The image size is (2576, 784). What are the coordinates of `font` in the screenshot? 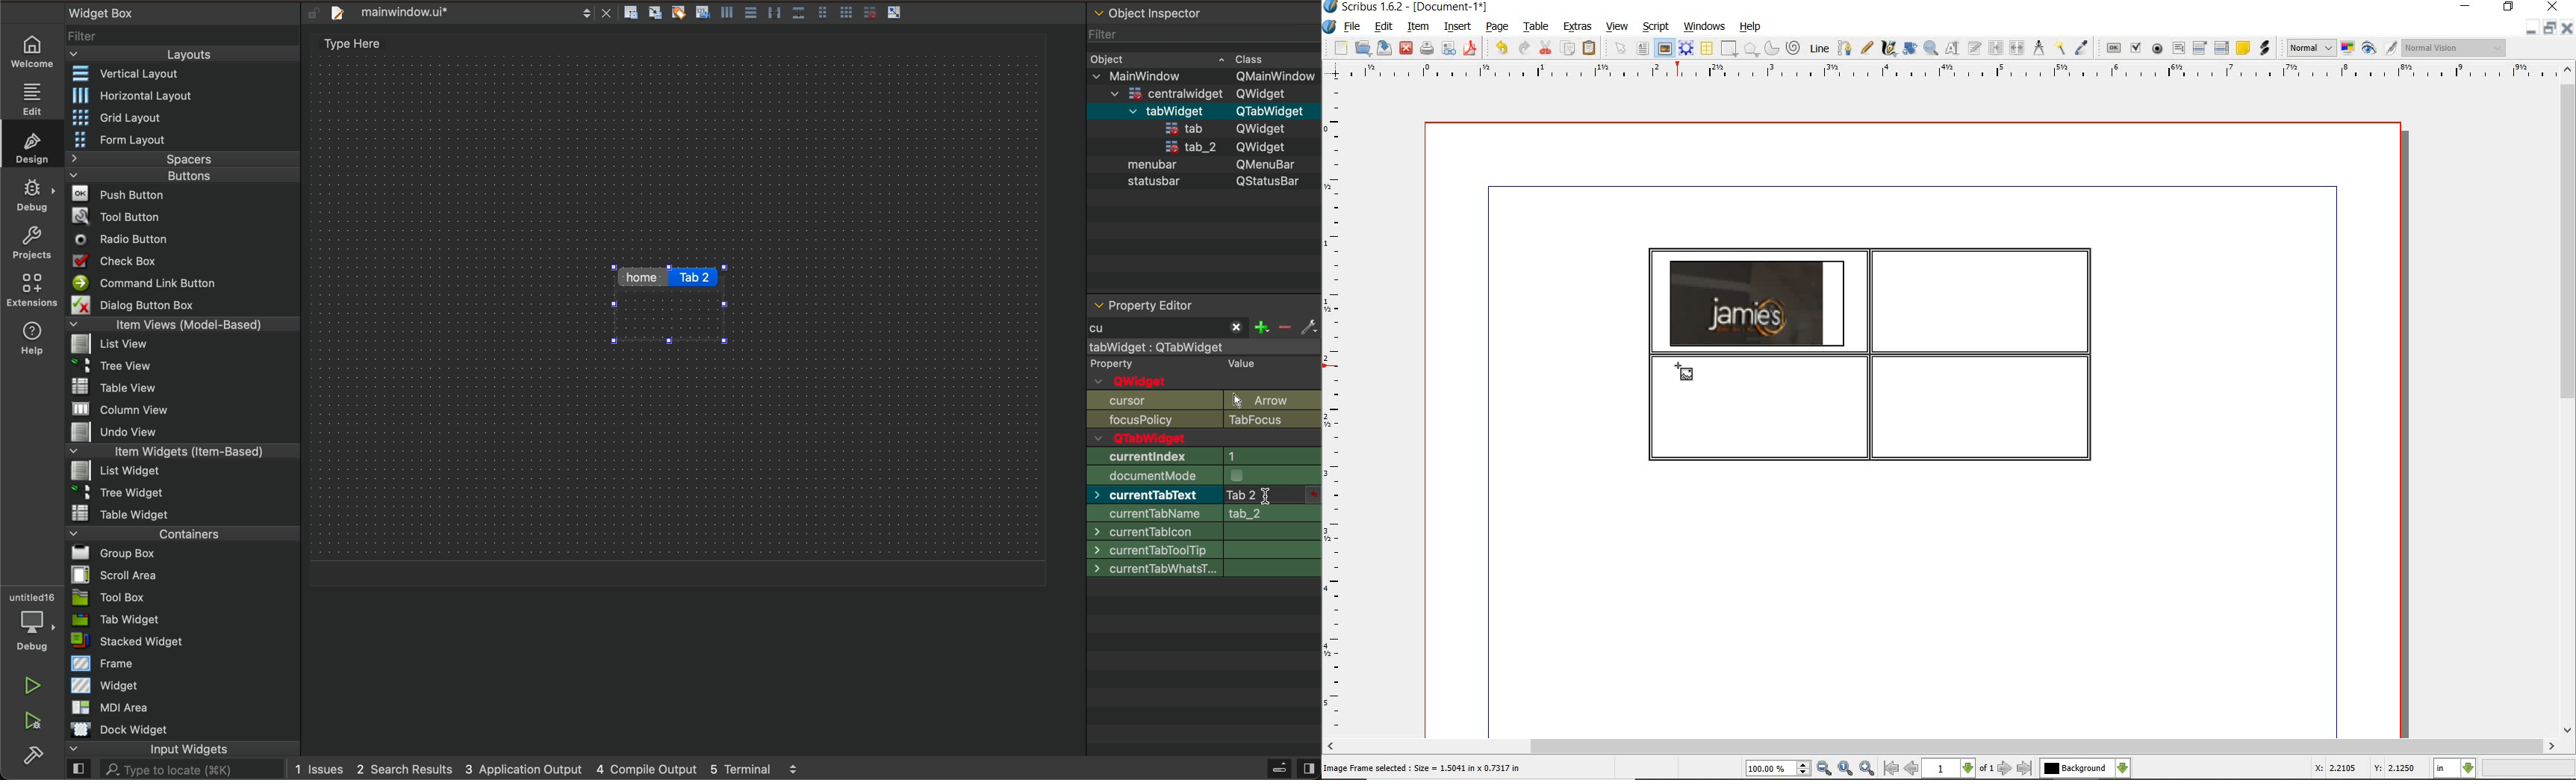 It's located at (1203, 585).